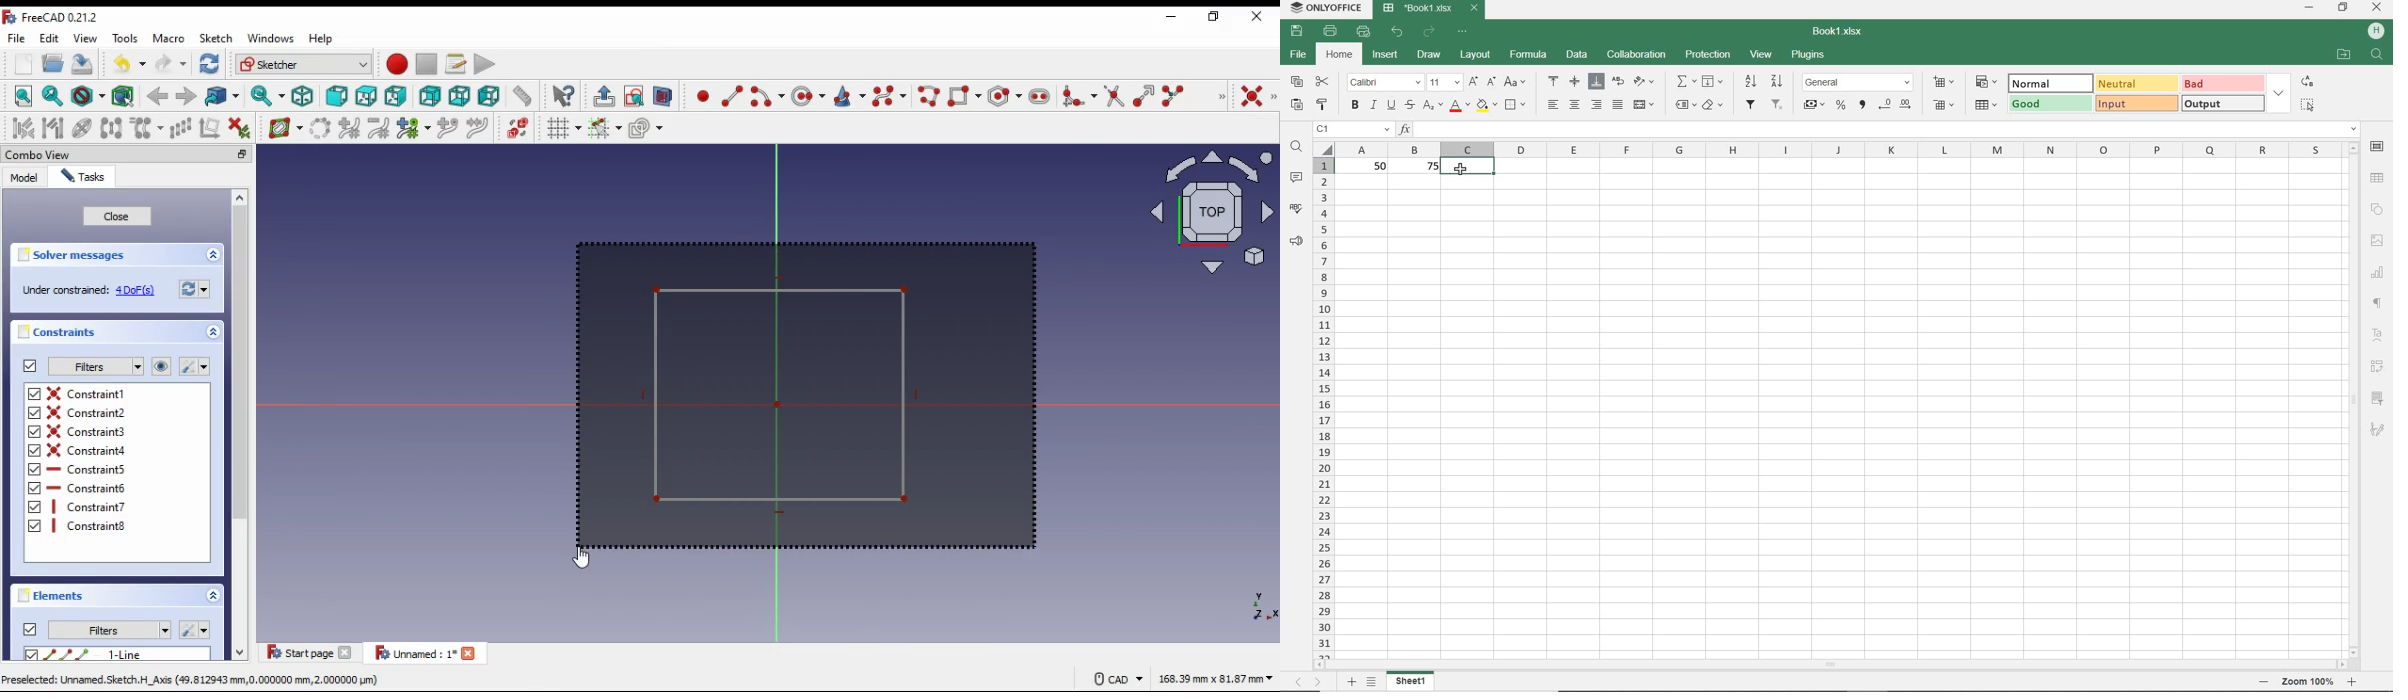  Describe the element at coordinates (1554, 80) in the screenshot. I see `align top` at that location.